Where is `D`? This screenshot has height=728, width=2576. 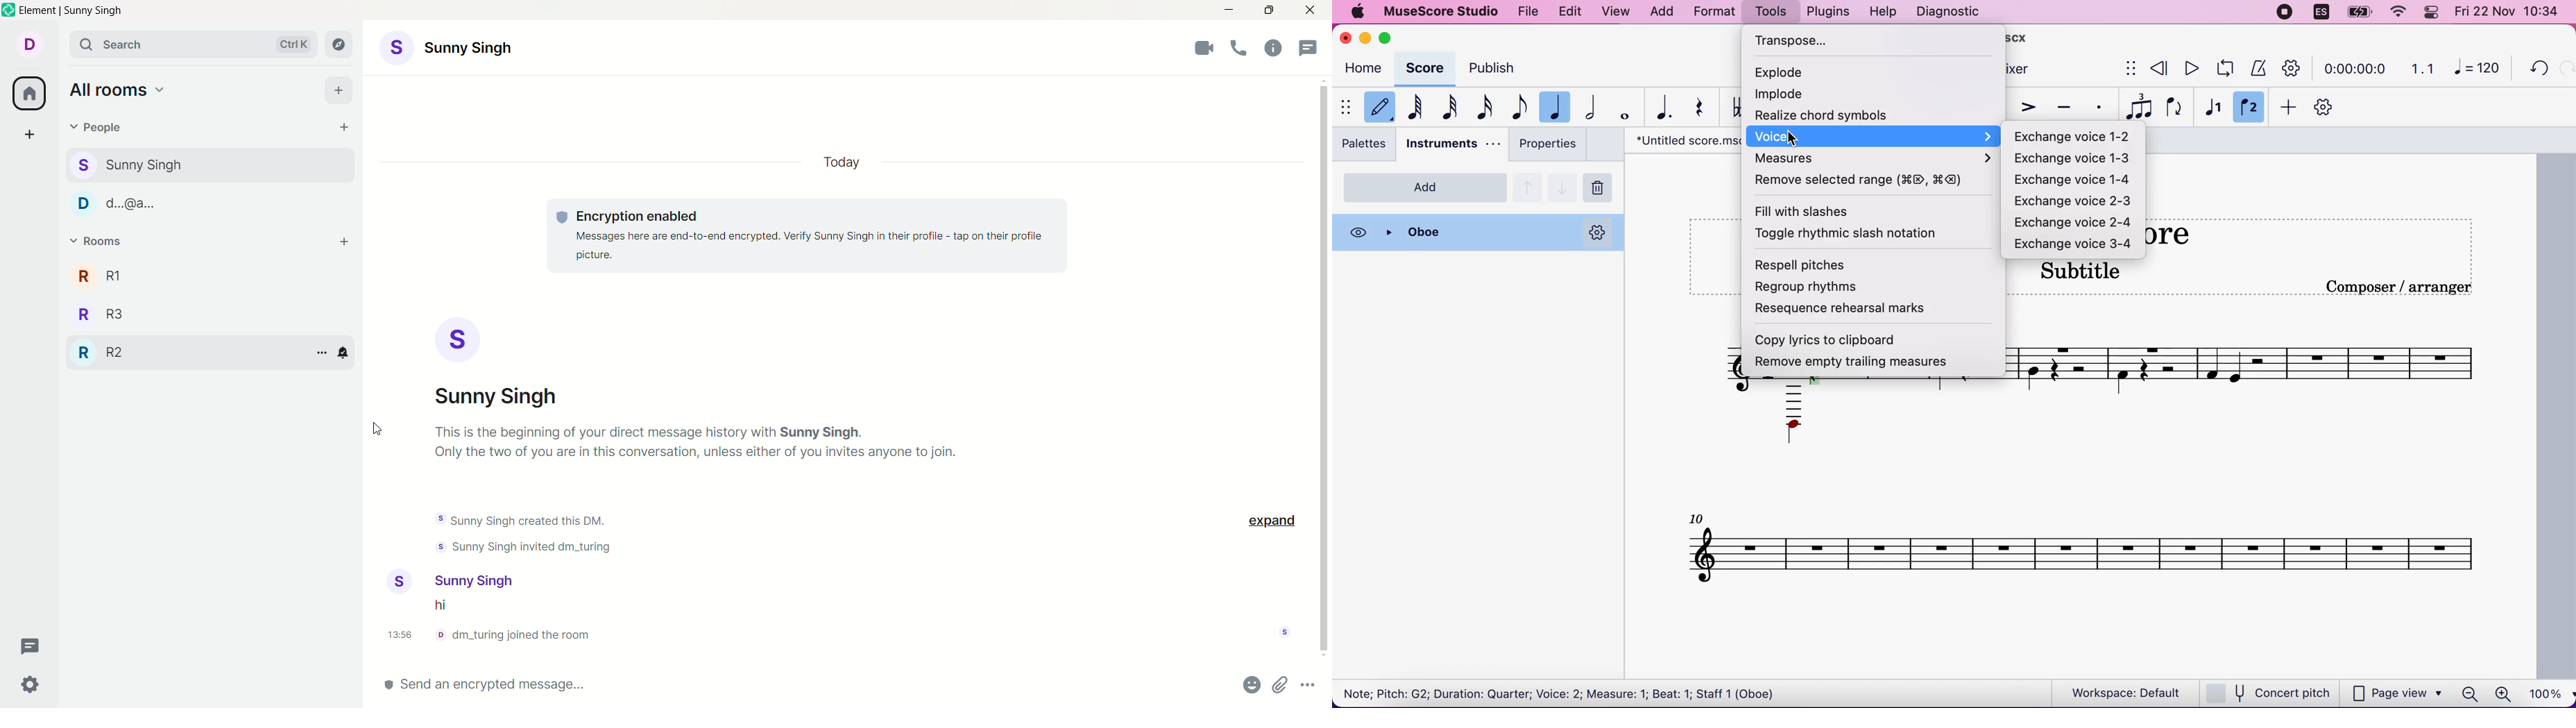
D is located at coordinates (119, 202).